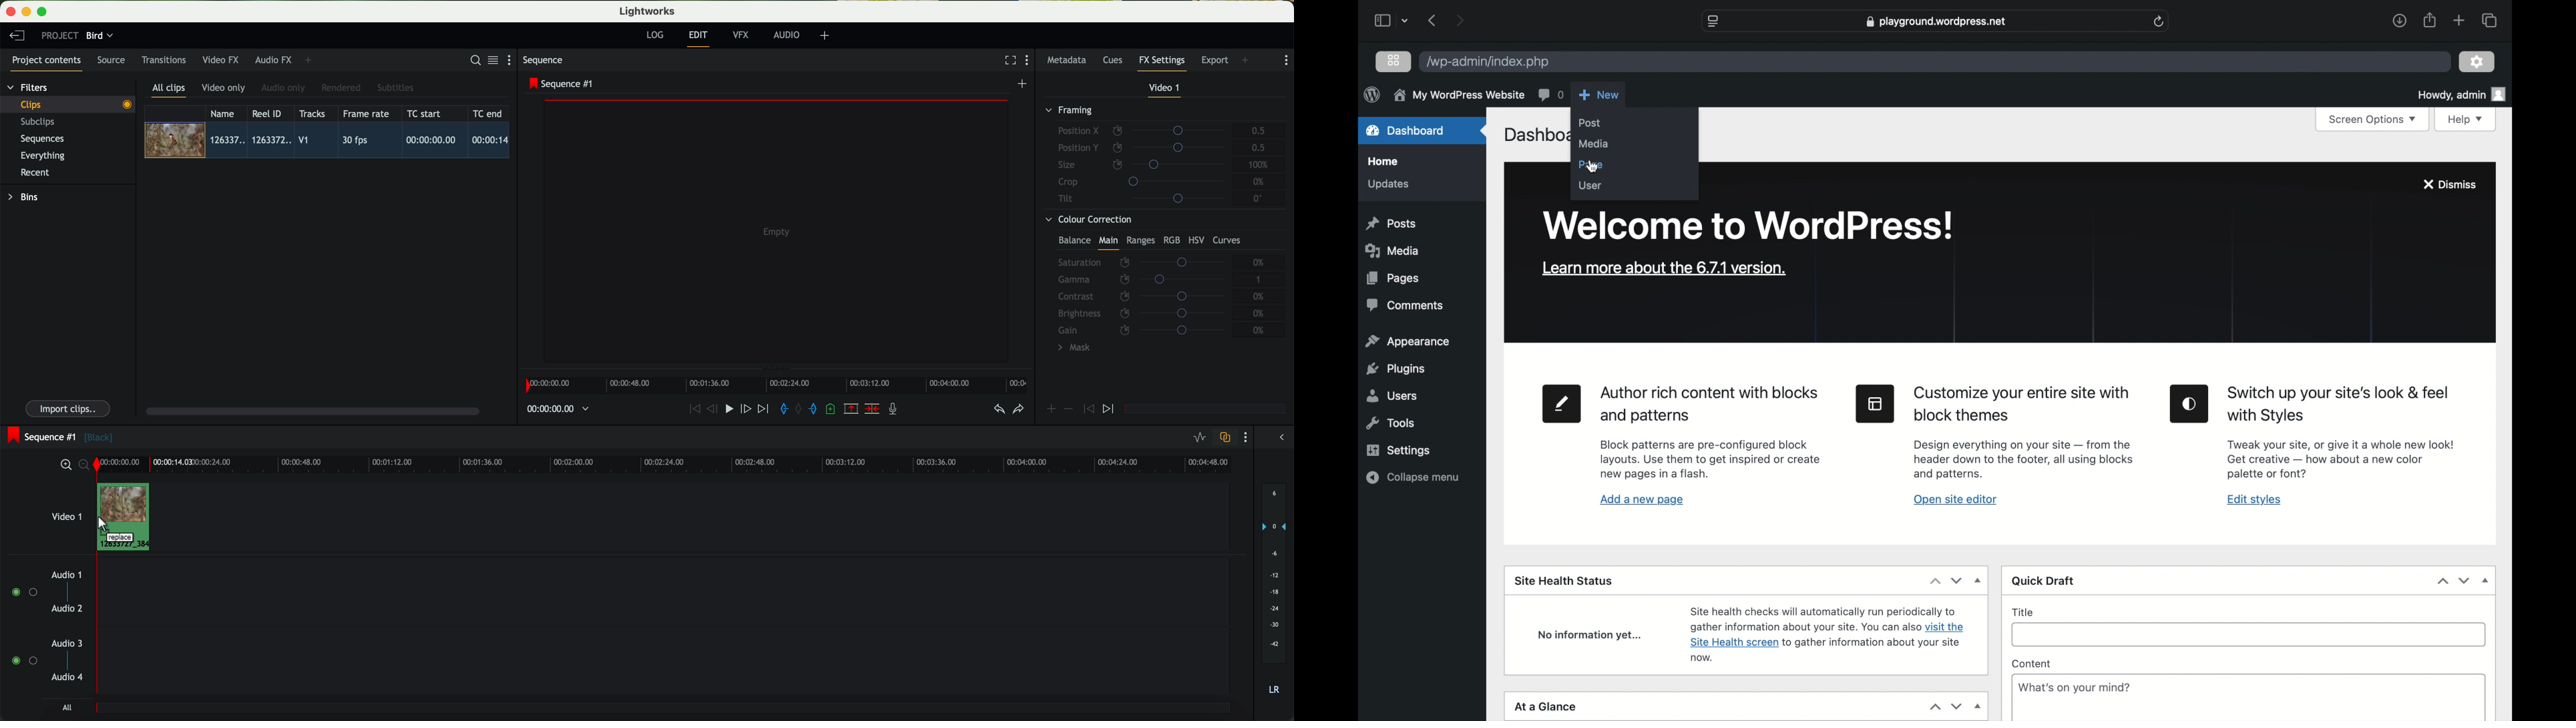 Image resolution: width=2576 pixels, height=728 pixels. What do you see at coordinates (1434, 21) in the screenshot?
I see `previous page` at bounding box center [1434, 21].